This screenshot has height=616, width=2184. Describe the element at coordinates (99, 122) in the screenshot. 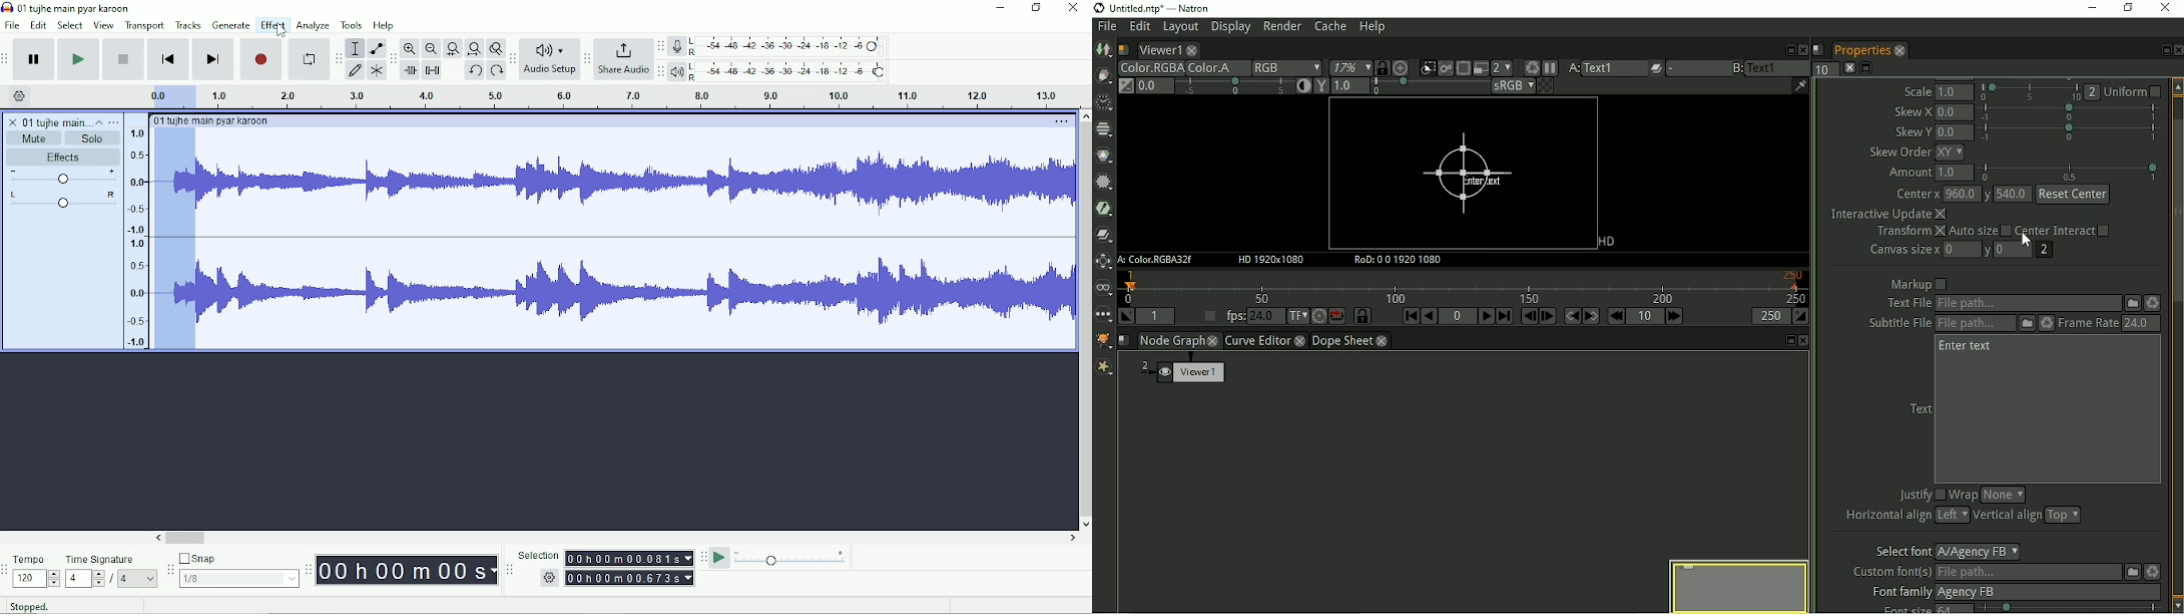

I see `Collapse` at that location.